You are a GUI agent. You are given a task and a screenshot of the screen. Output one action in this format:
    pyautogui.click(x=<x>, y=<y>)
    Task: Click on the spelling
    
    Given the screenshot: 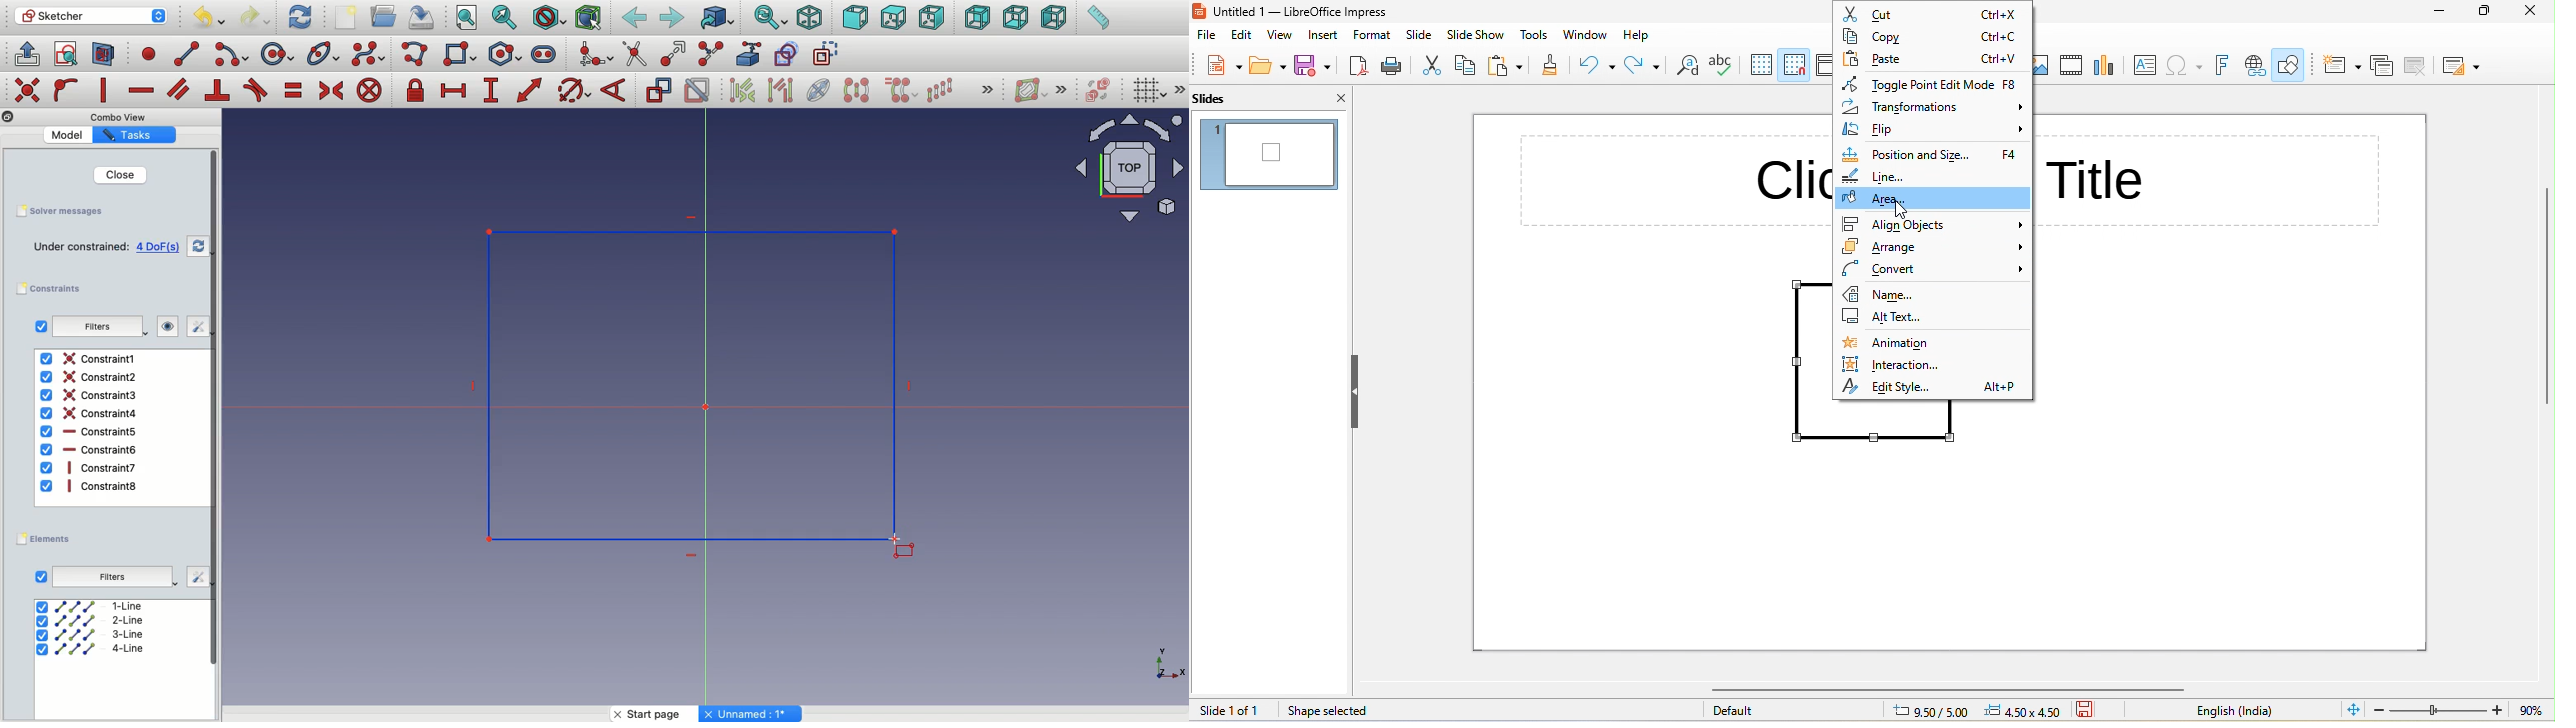 What is the action you would take?
    pyautogui.click(x=1723, y=65)
    